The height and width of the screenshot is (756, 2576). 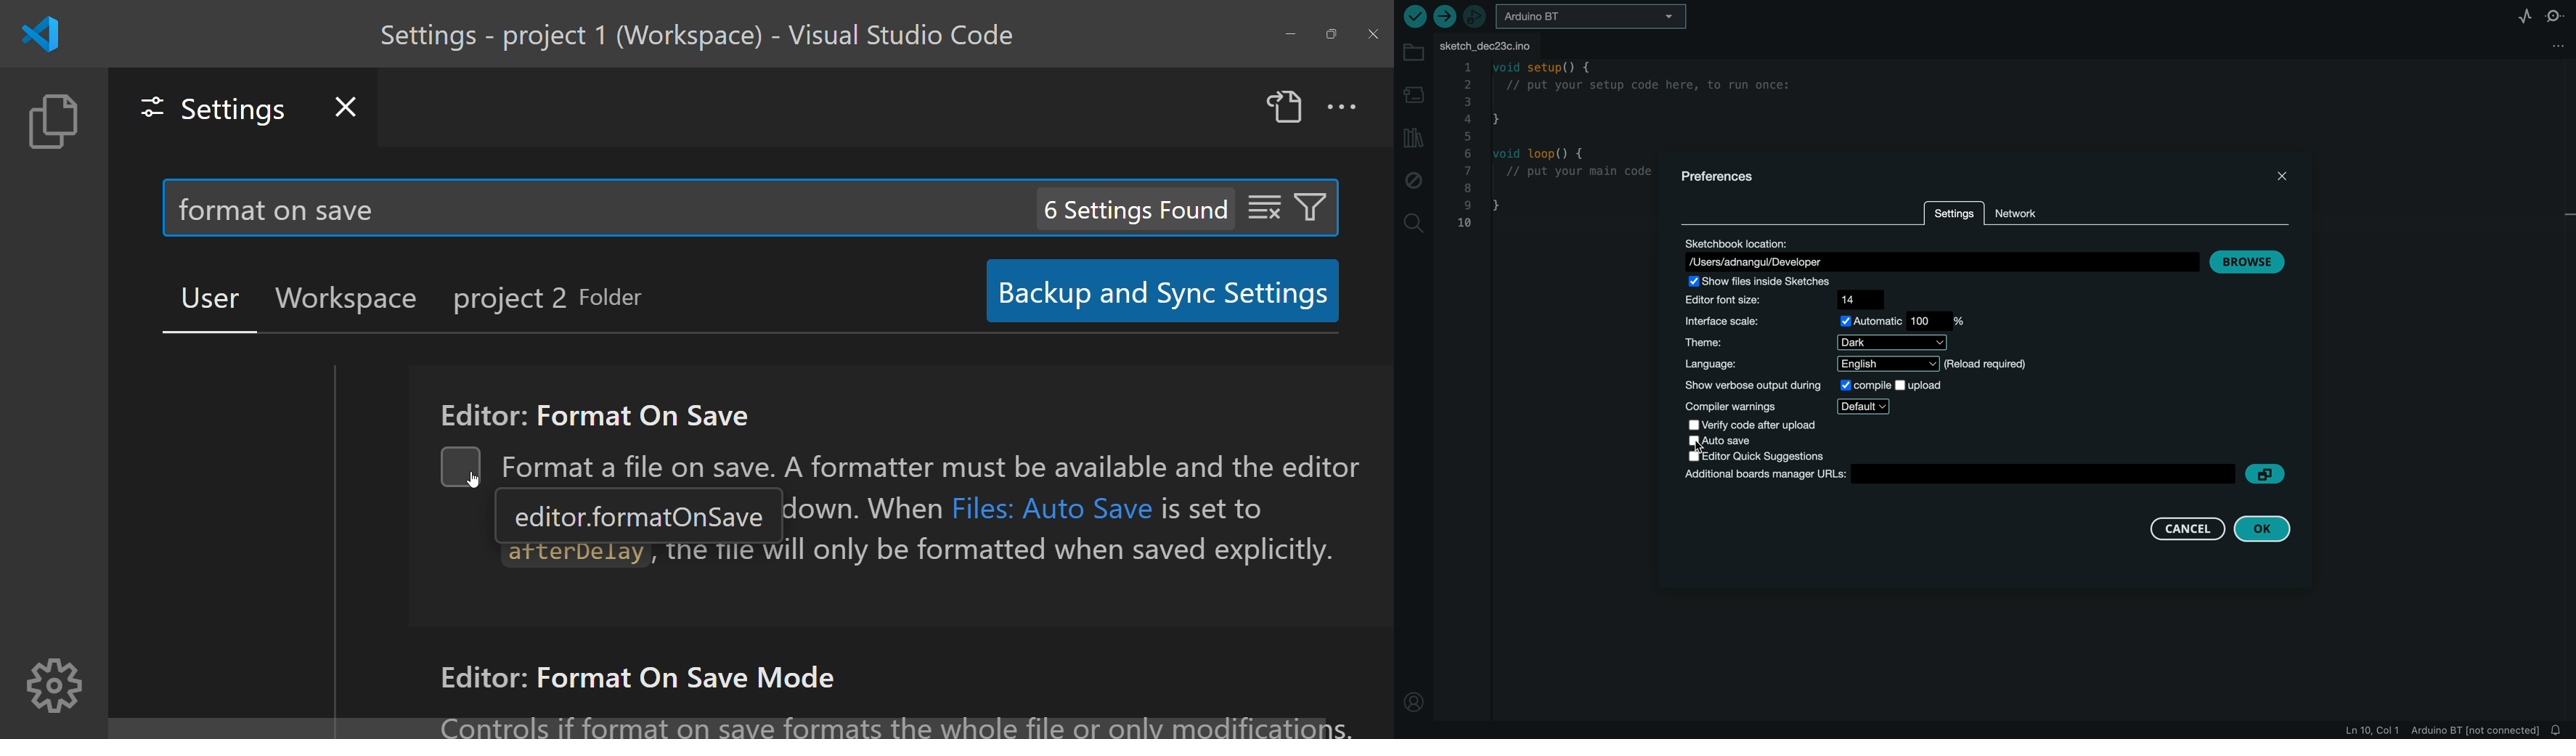 What do you see at coordinates (1134, 209) in the screenshot?
I see `6 settings found` at bounding box center [1134, 209].